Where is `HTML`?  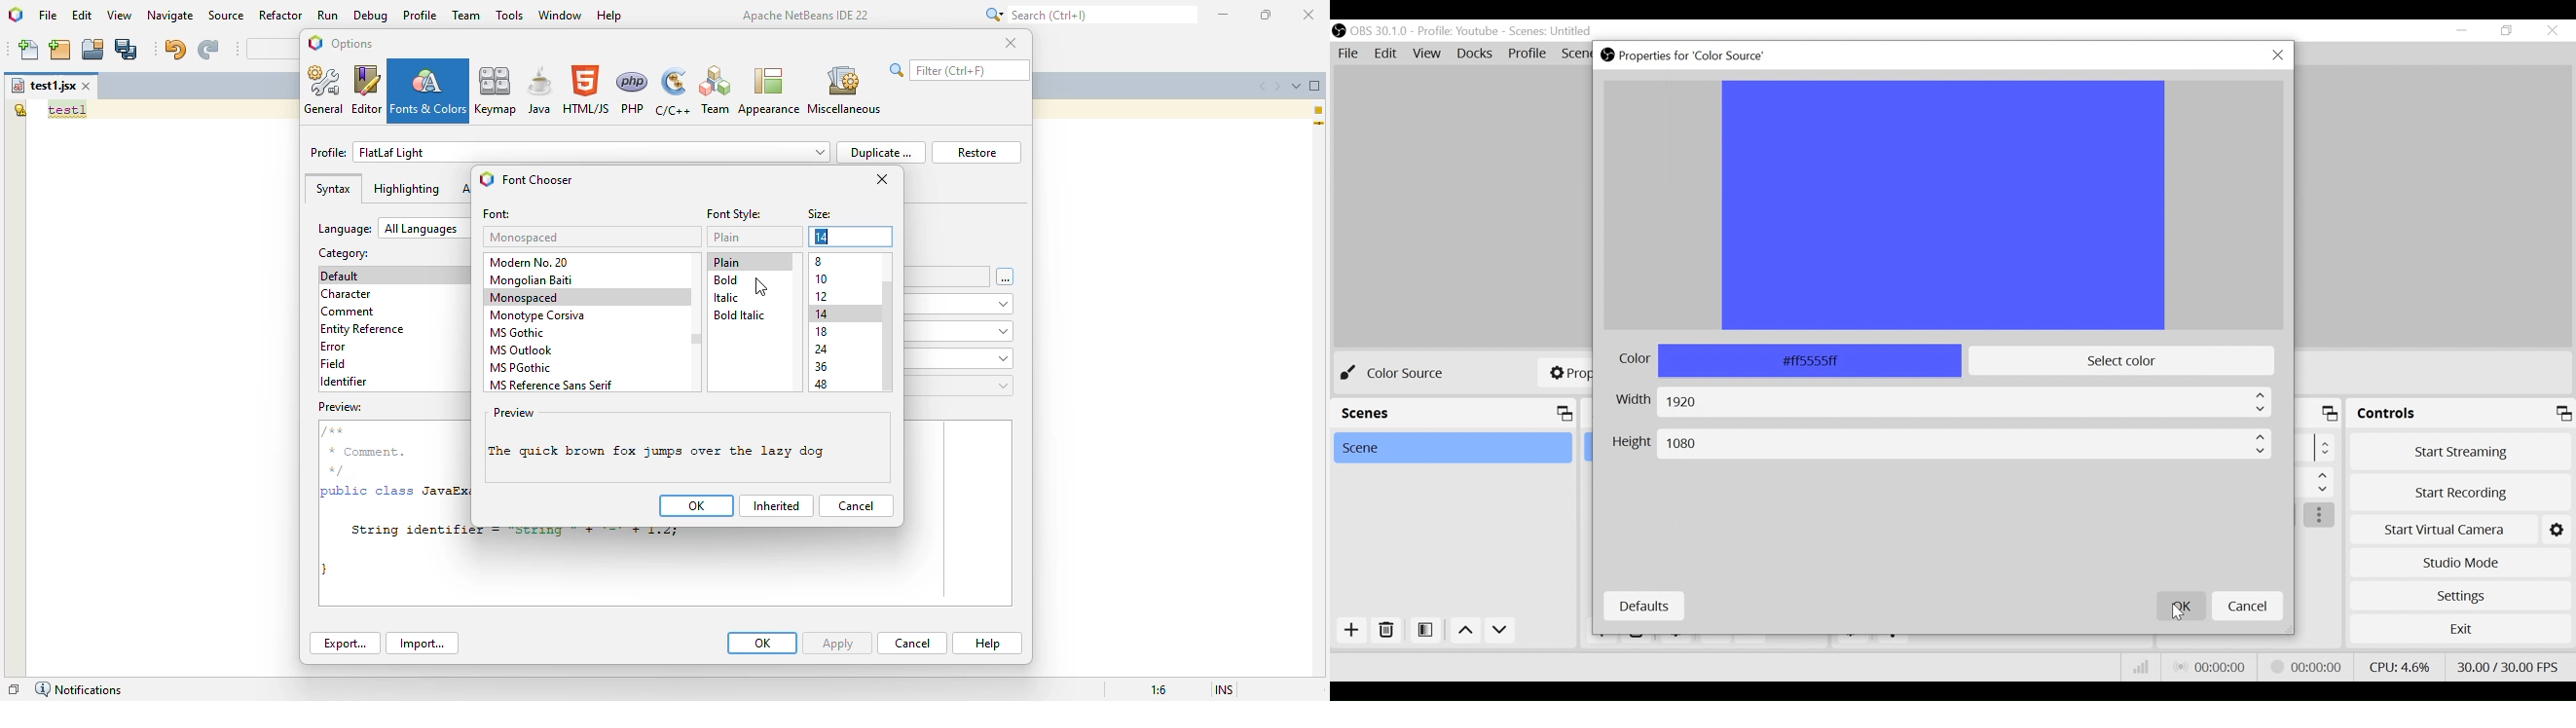 HTML is located at coordinates (1786, 360).